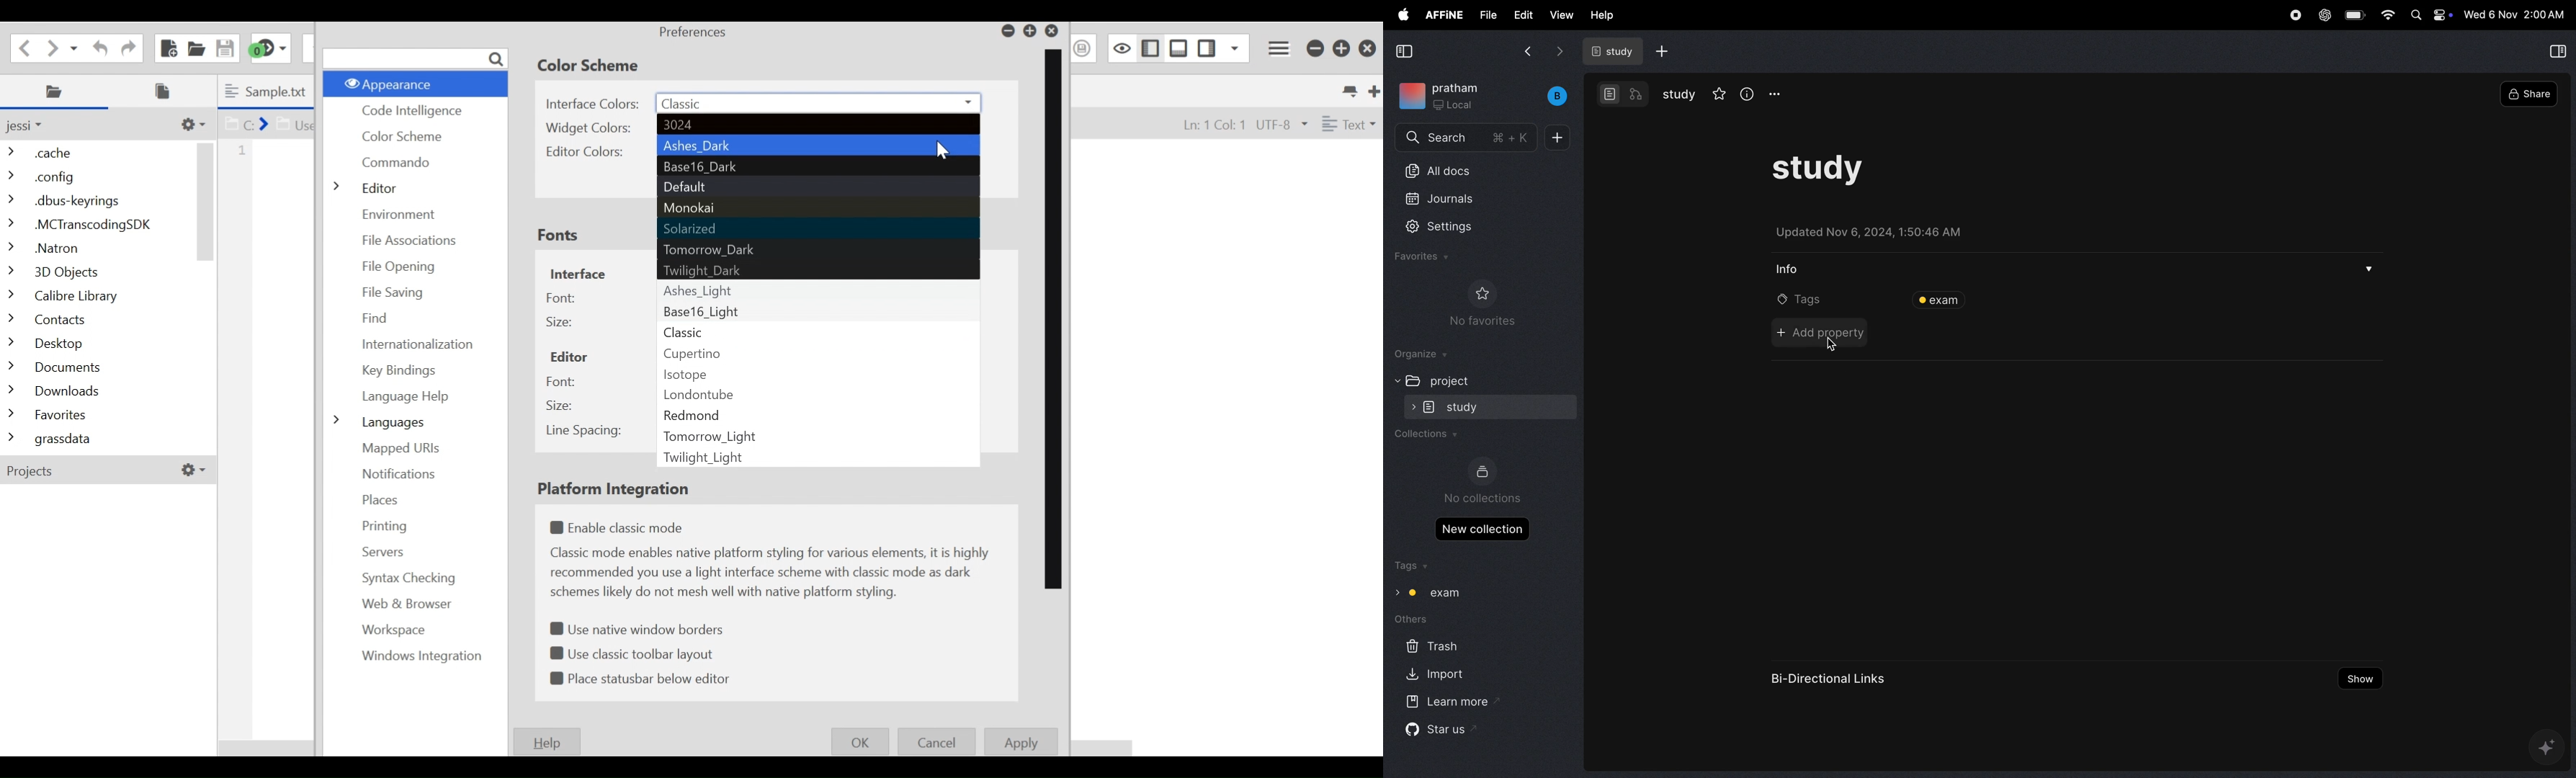 This screenshot has width=2576, height=784. Describe the element at coordinates (1342, 48) in the screenshot. I see `Restore` at that location.